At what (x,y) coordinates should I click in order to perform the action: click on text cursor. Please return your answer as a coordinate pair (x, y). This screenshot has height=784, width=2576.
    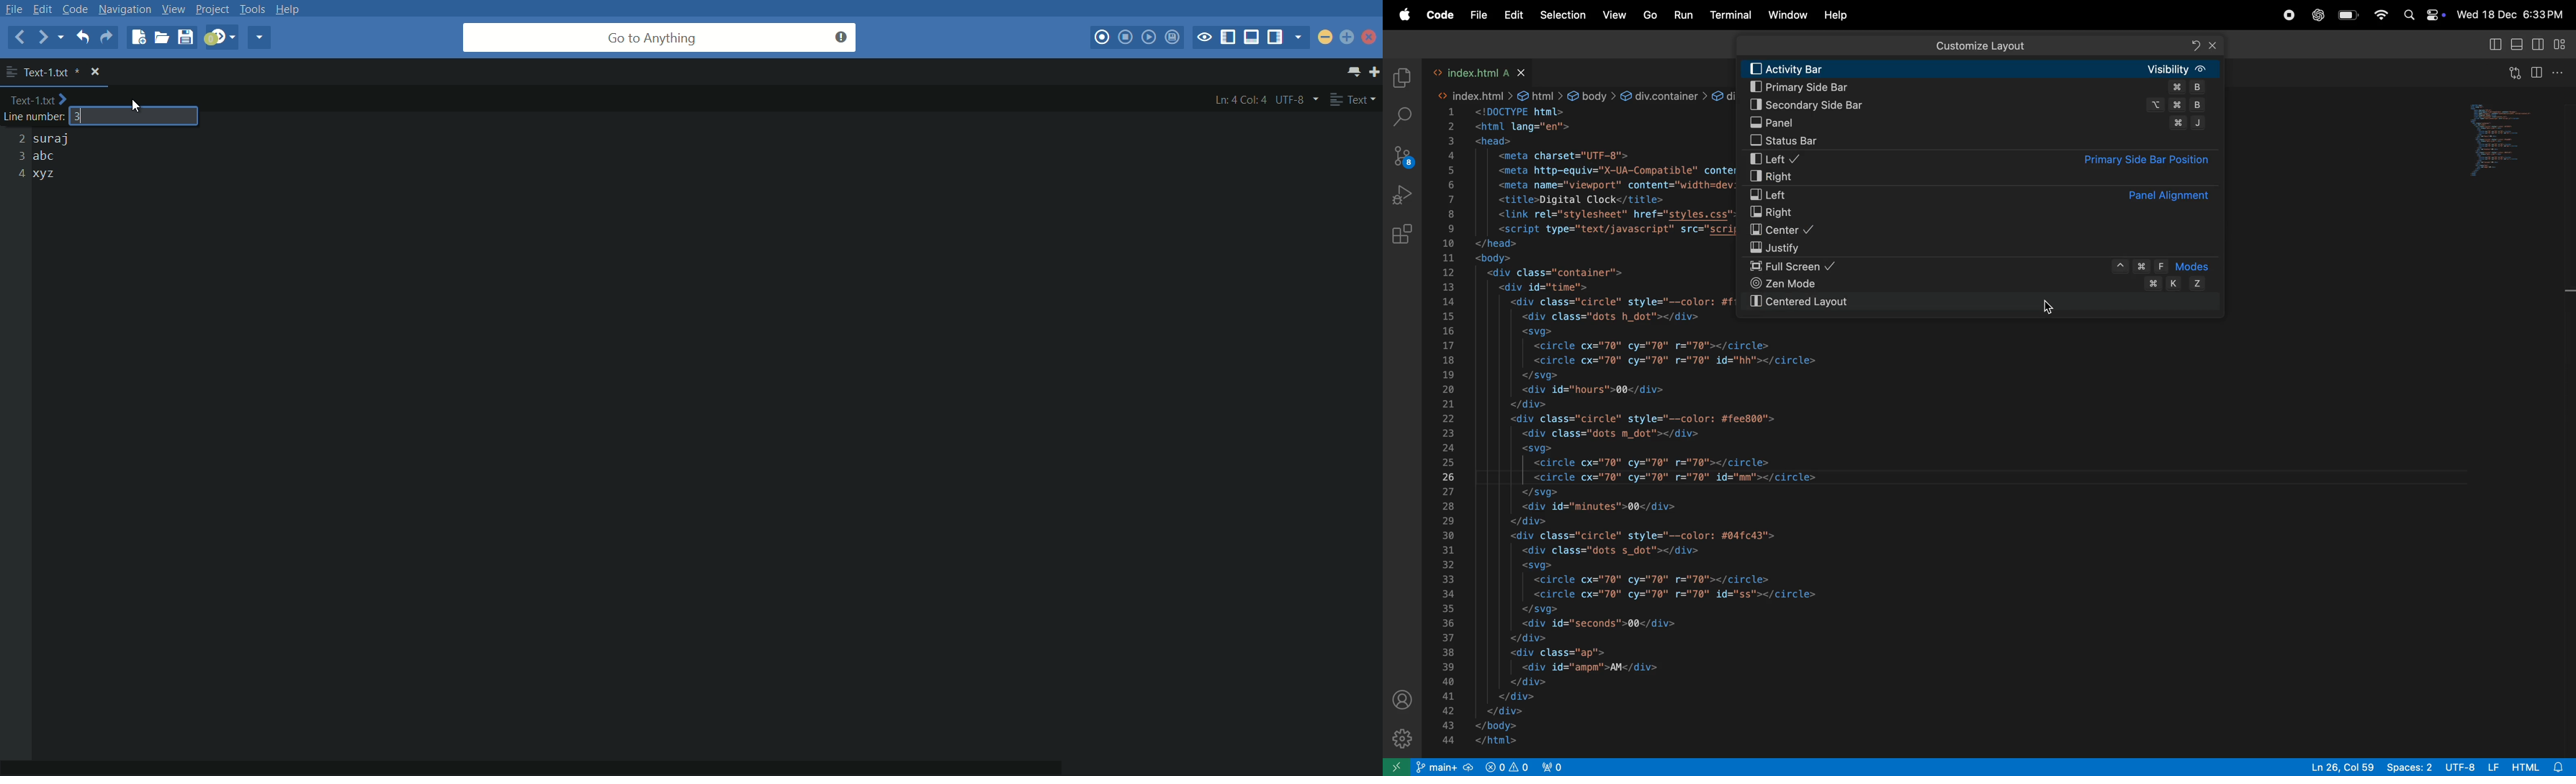
    Looking at the image, I should click on (88, 112).